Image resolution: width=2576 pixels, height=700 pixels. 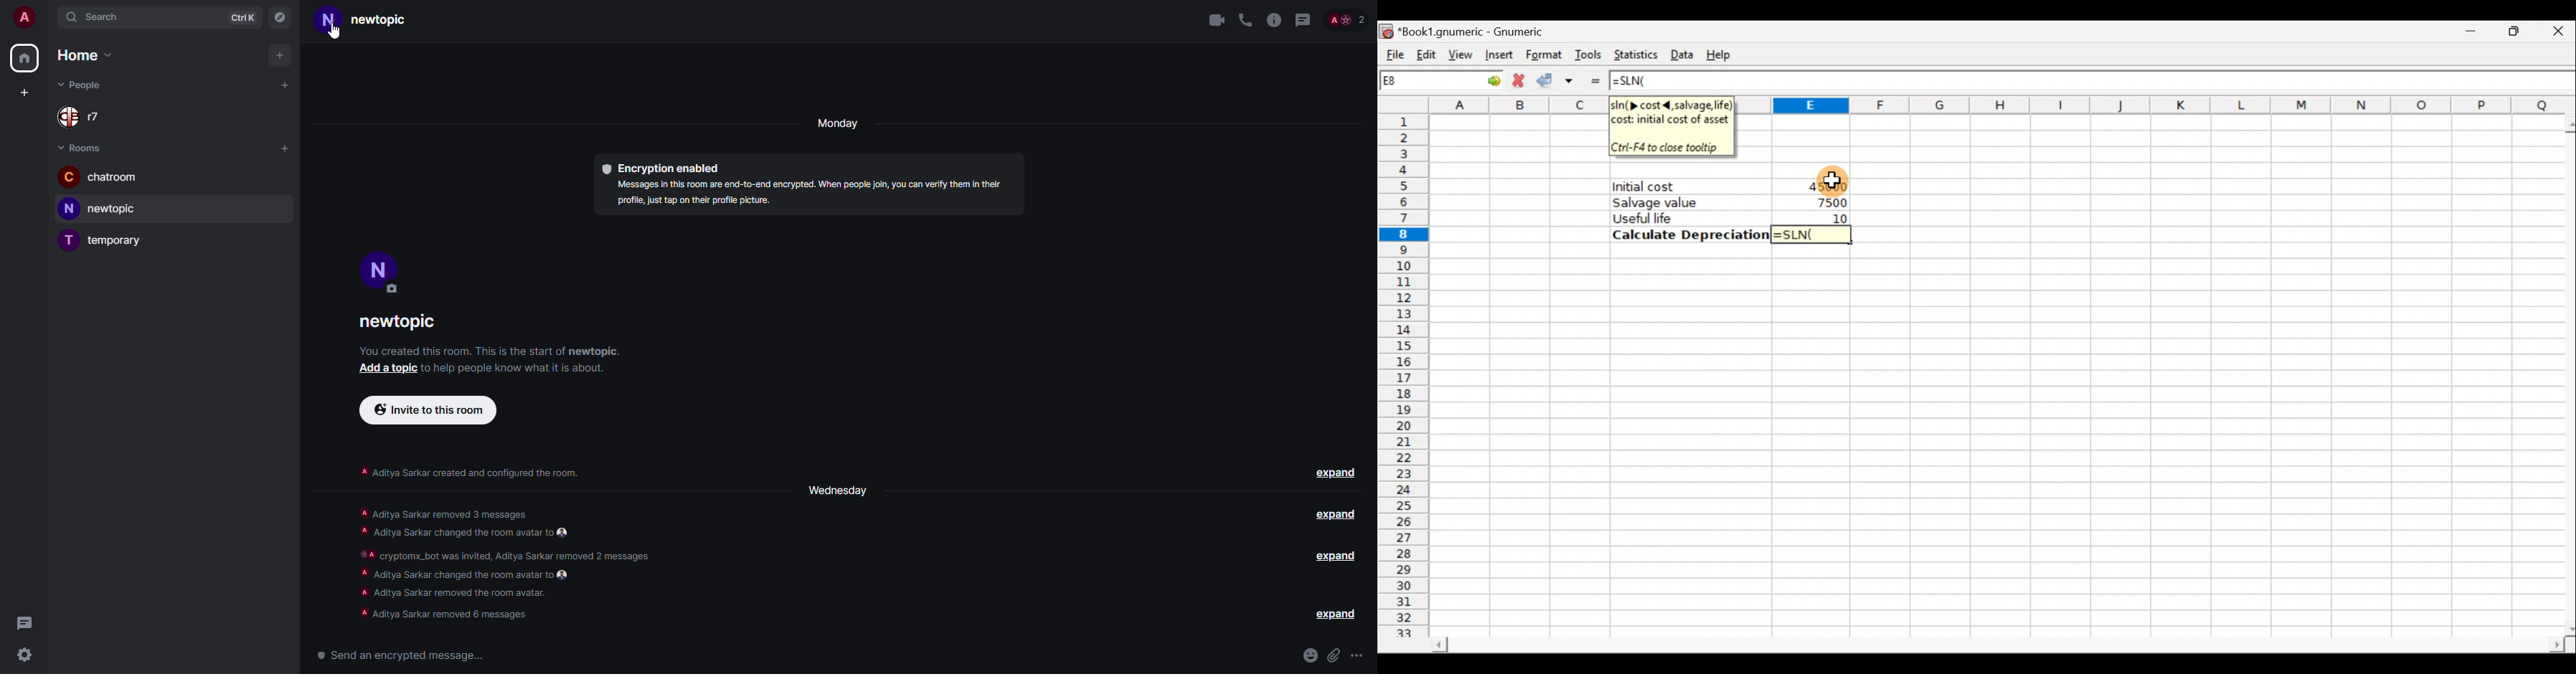 What do you see at coordinates (1337, 473) in the screenshot?
I see `expand` at bounding box center [1337, 473].